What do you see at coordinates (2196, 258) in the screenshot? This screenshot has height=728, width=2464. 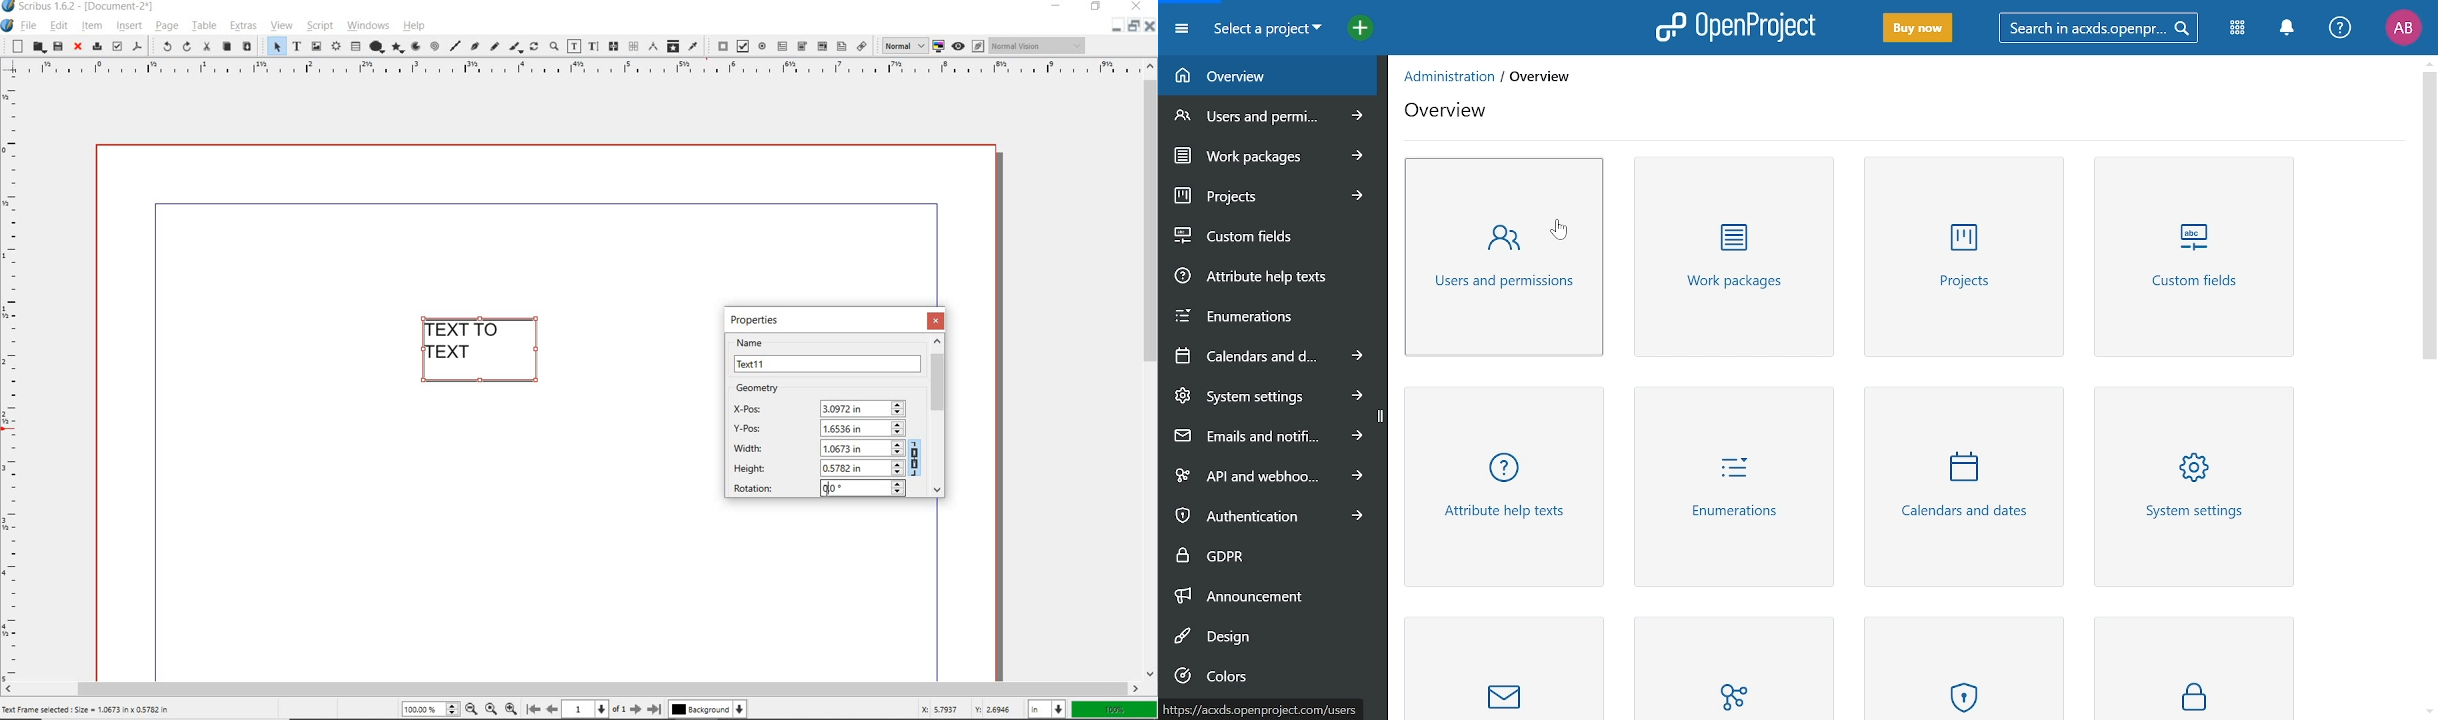 I see `Custom fields` at bounding box center [2196, 258].